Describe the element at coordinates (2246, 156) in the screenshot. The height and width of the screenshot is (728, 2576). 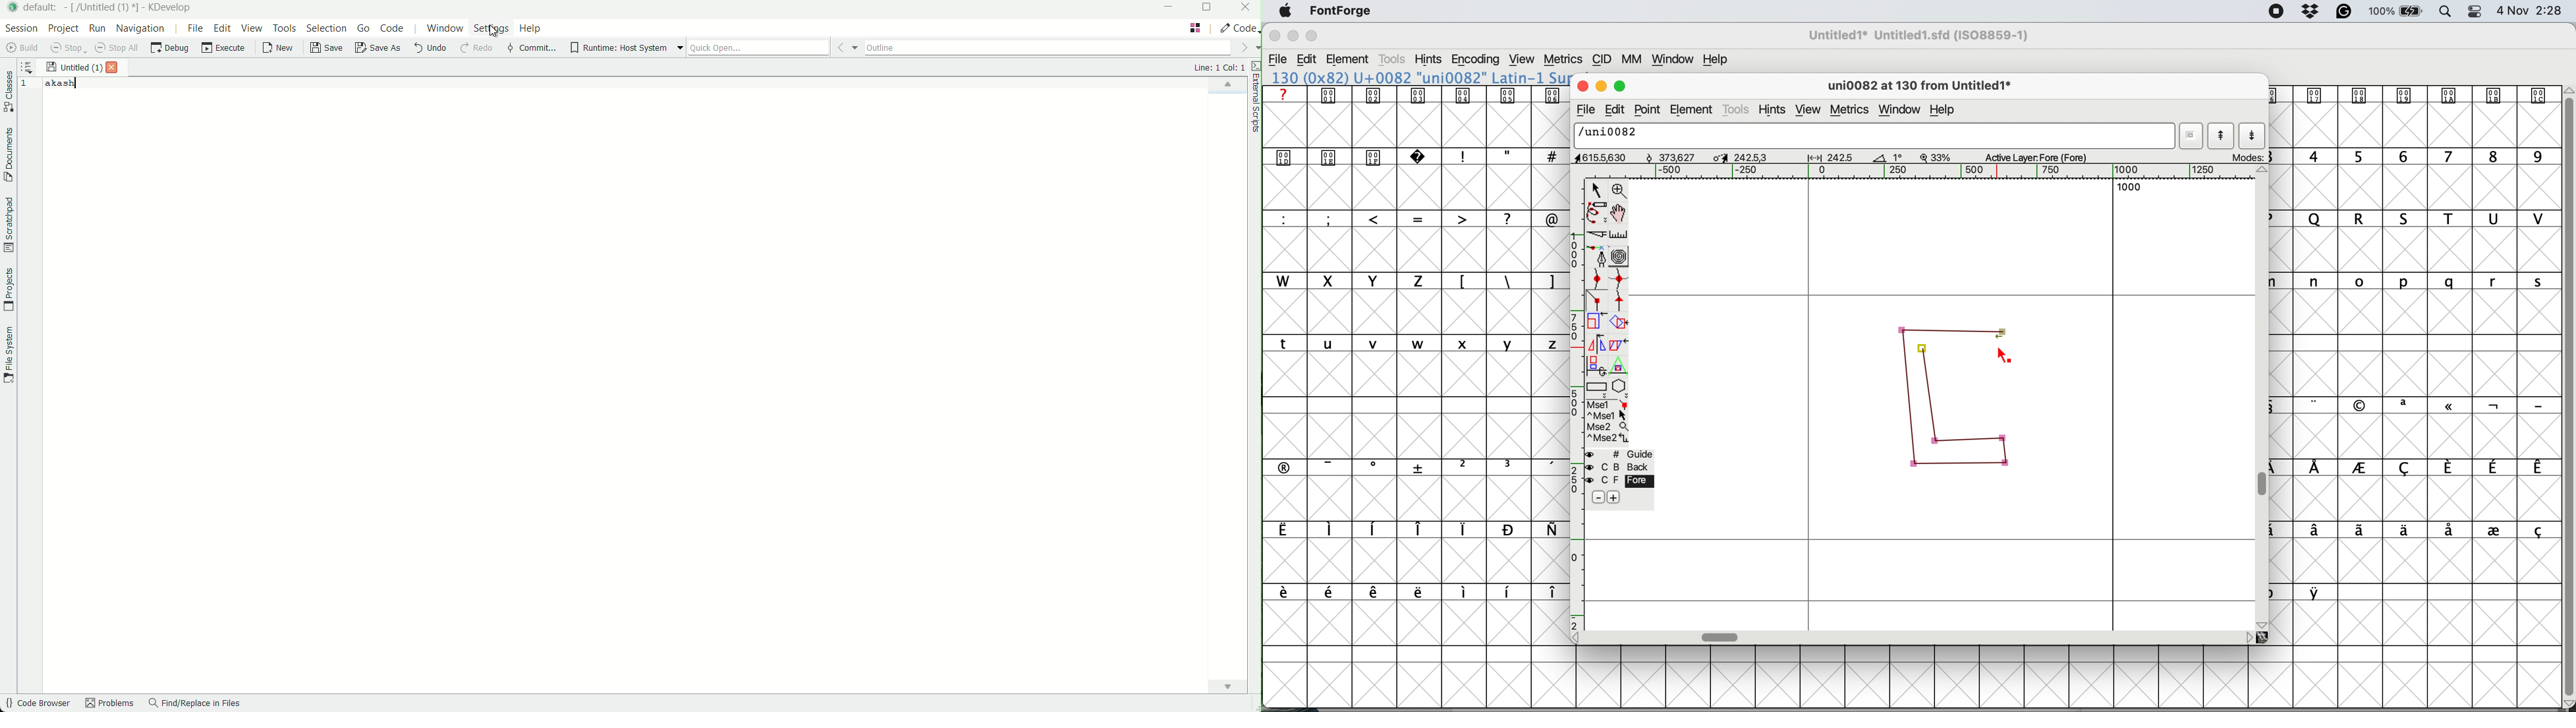
I see `mode` at that location.